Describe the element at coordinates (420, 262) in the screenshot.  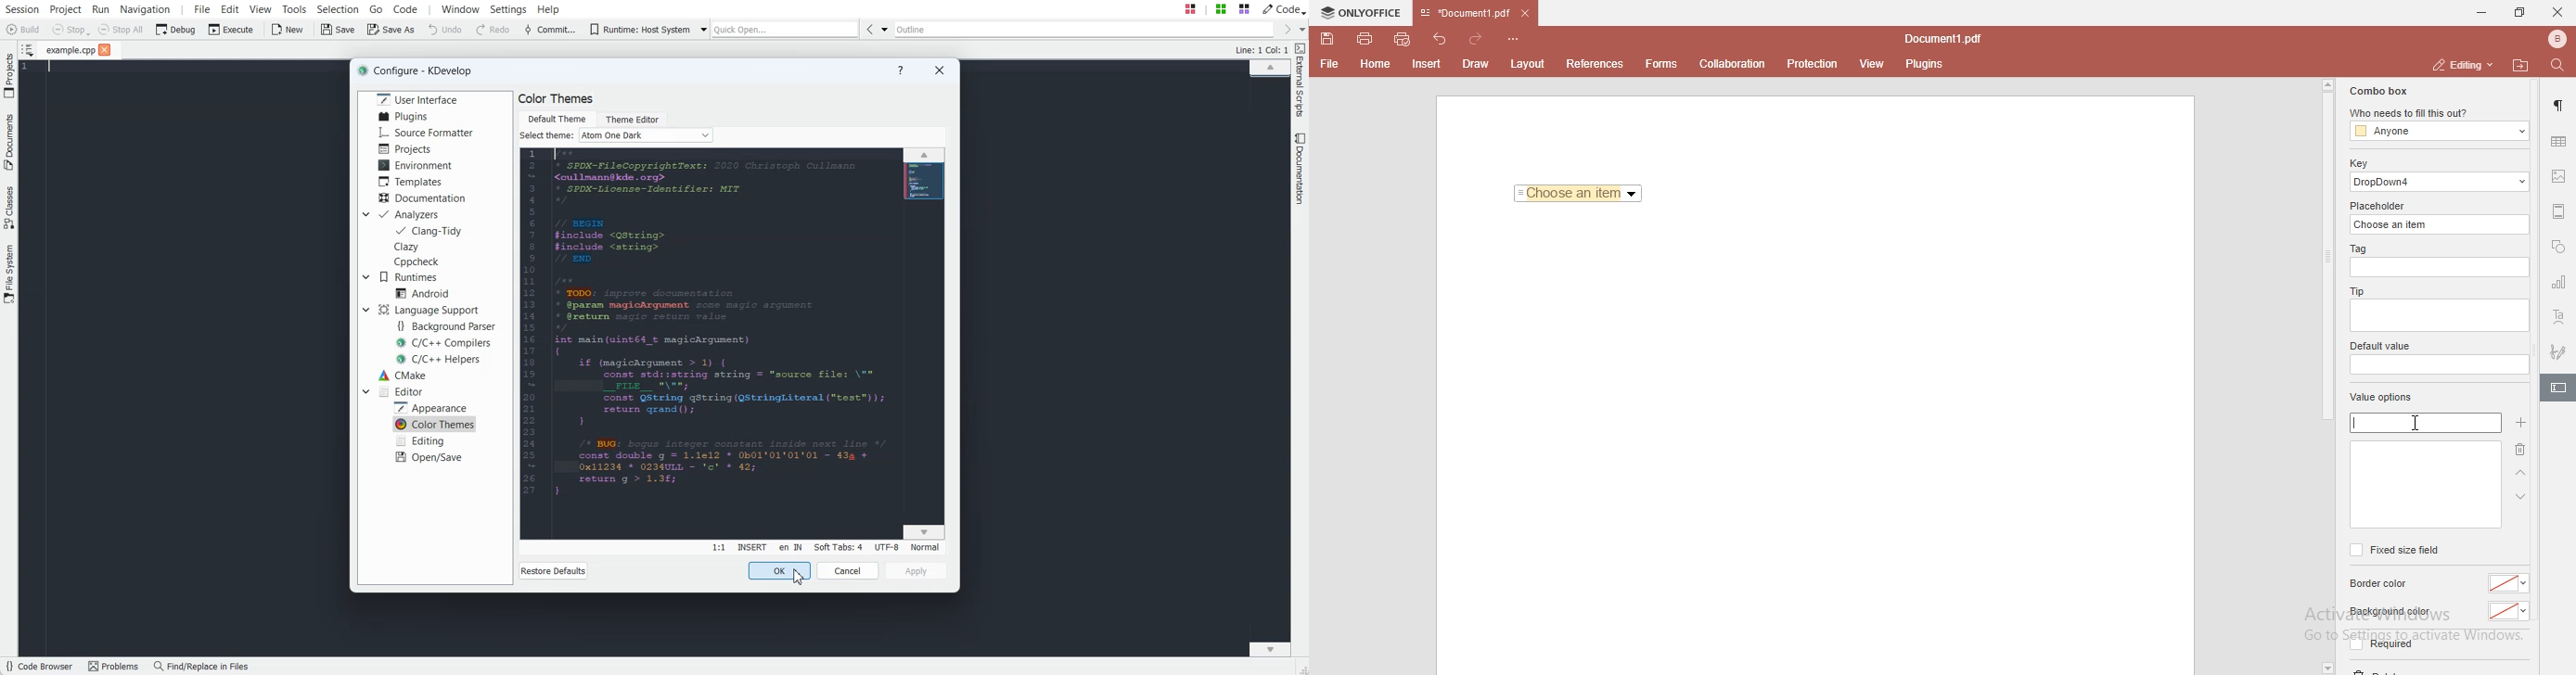
I see `CppCheck` at that location.